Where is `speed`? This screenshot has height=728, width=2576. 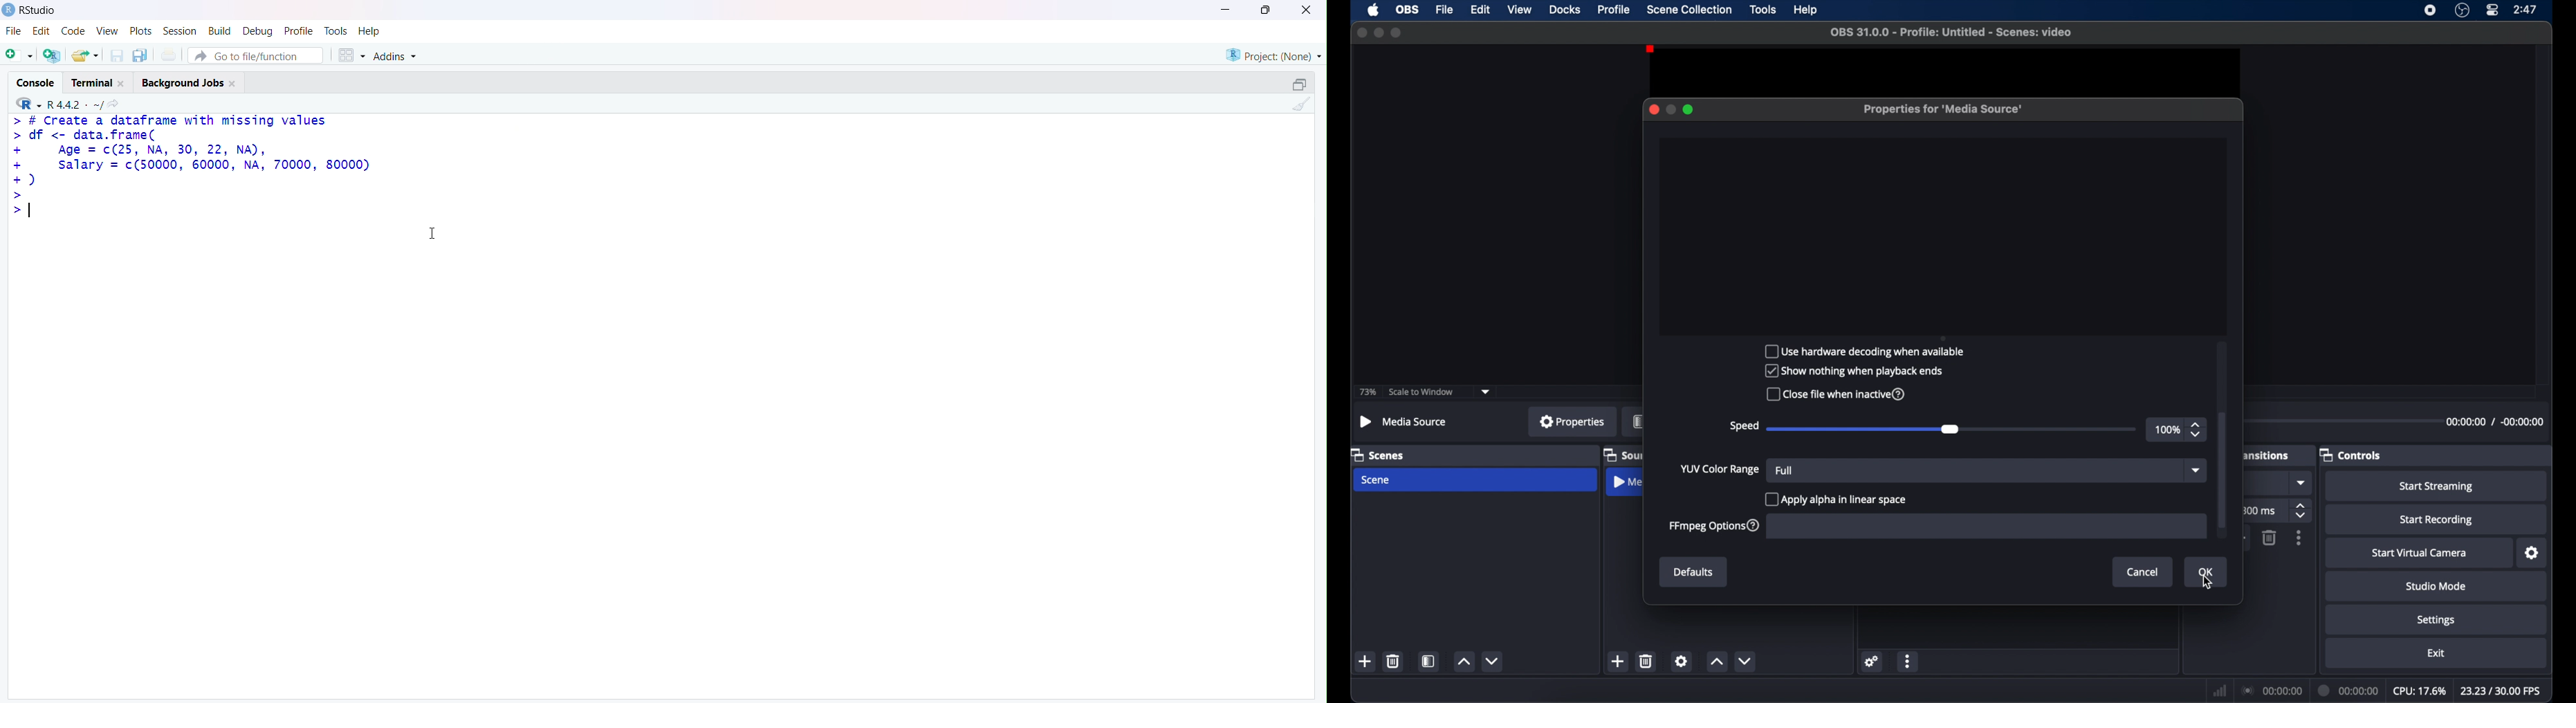
speed is located at coordinates (1744, 426).